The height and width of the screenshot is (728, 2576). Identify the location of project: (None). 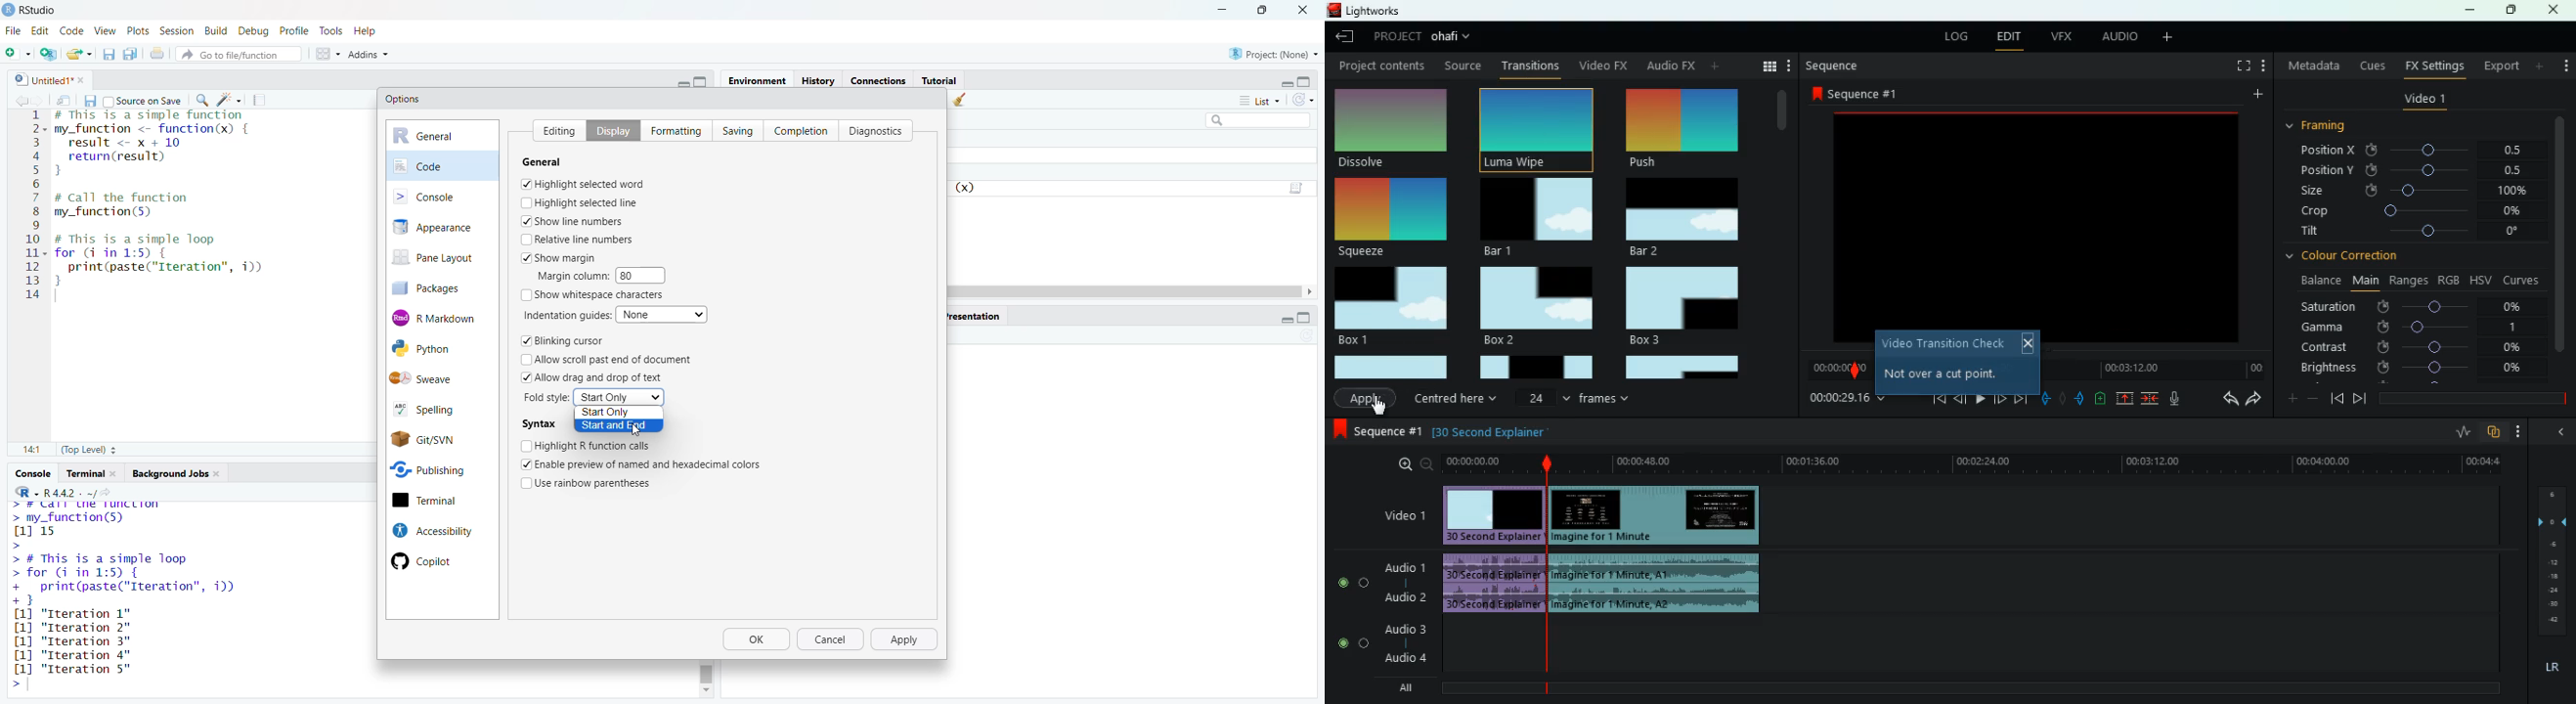
(1275, 55).